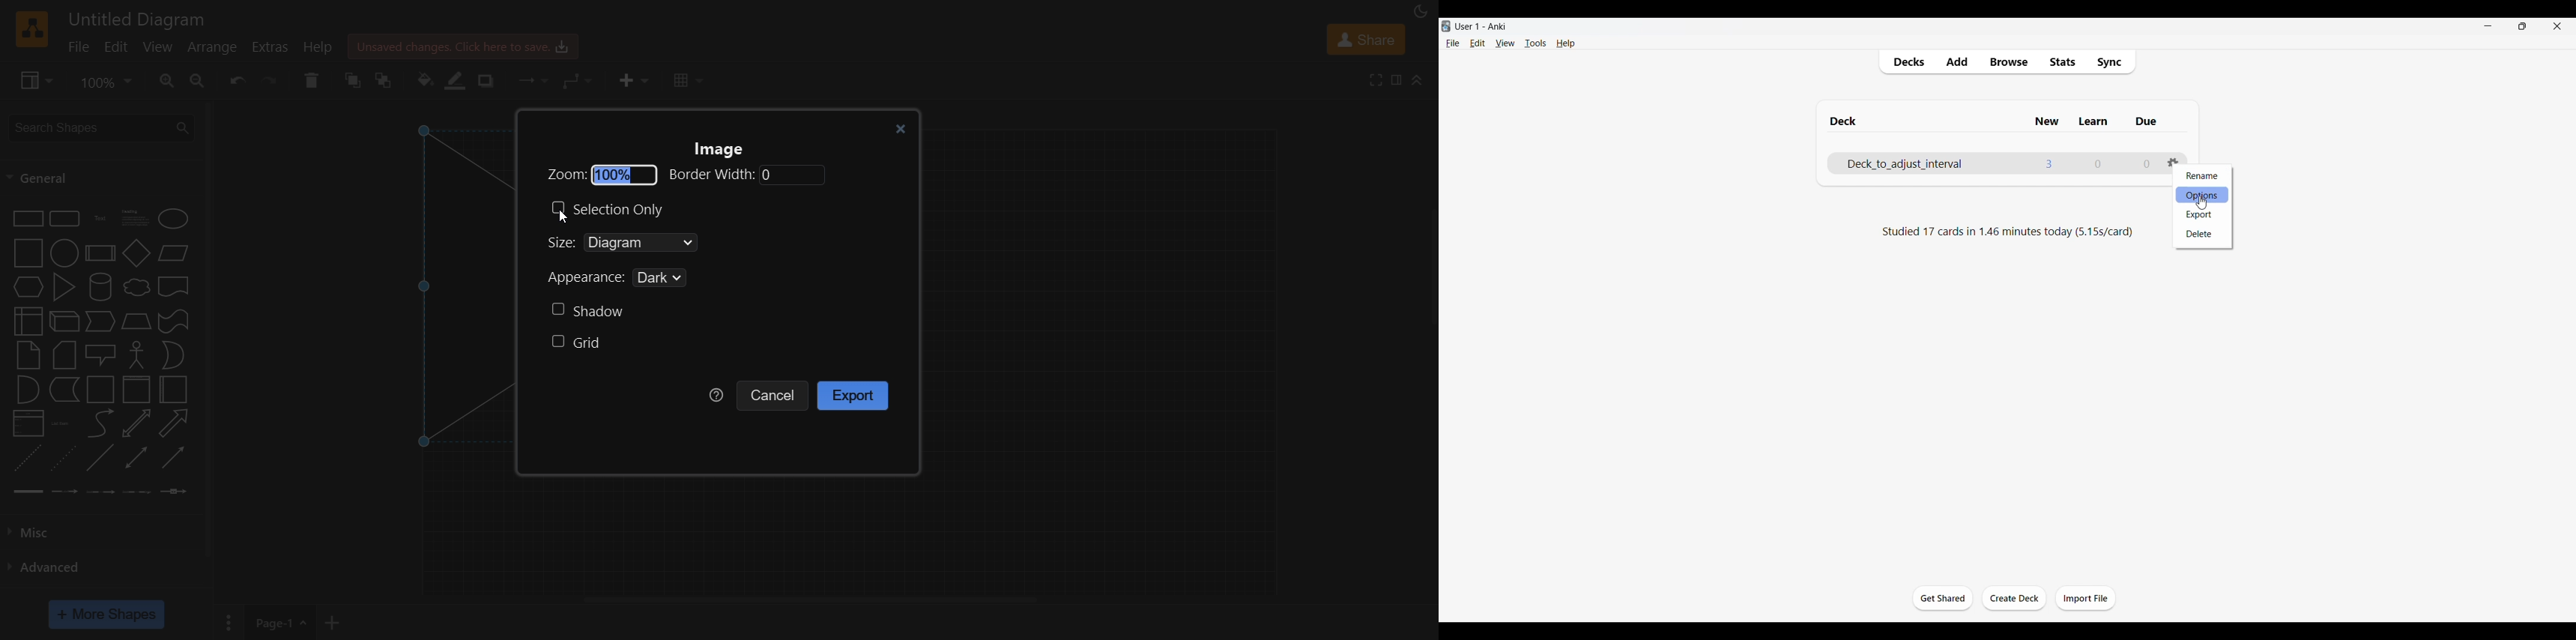 Image resolution: width=2576 pixels, height=644 pixels. Describe the element at coordinates (1933, 164) in the screenshot. I see `Deck name` at that location.